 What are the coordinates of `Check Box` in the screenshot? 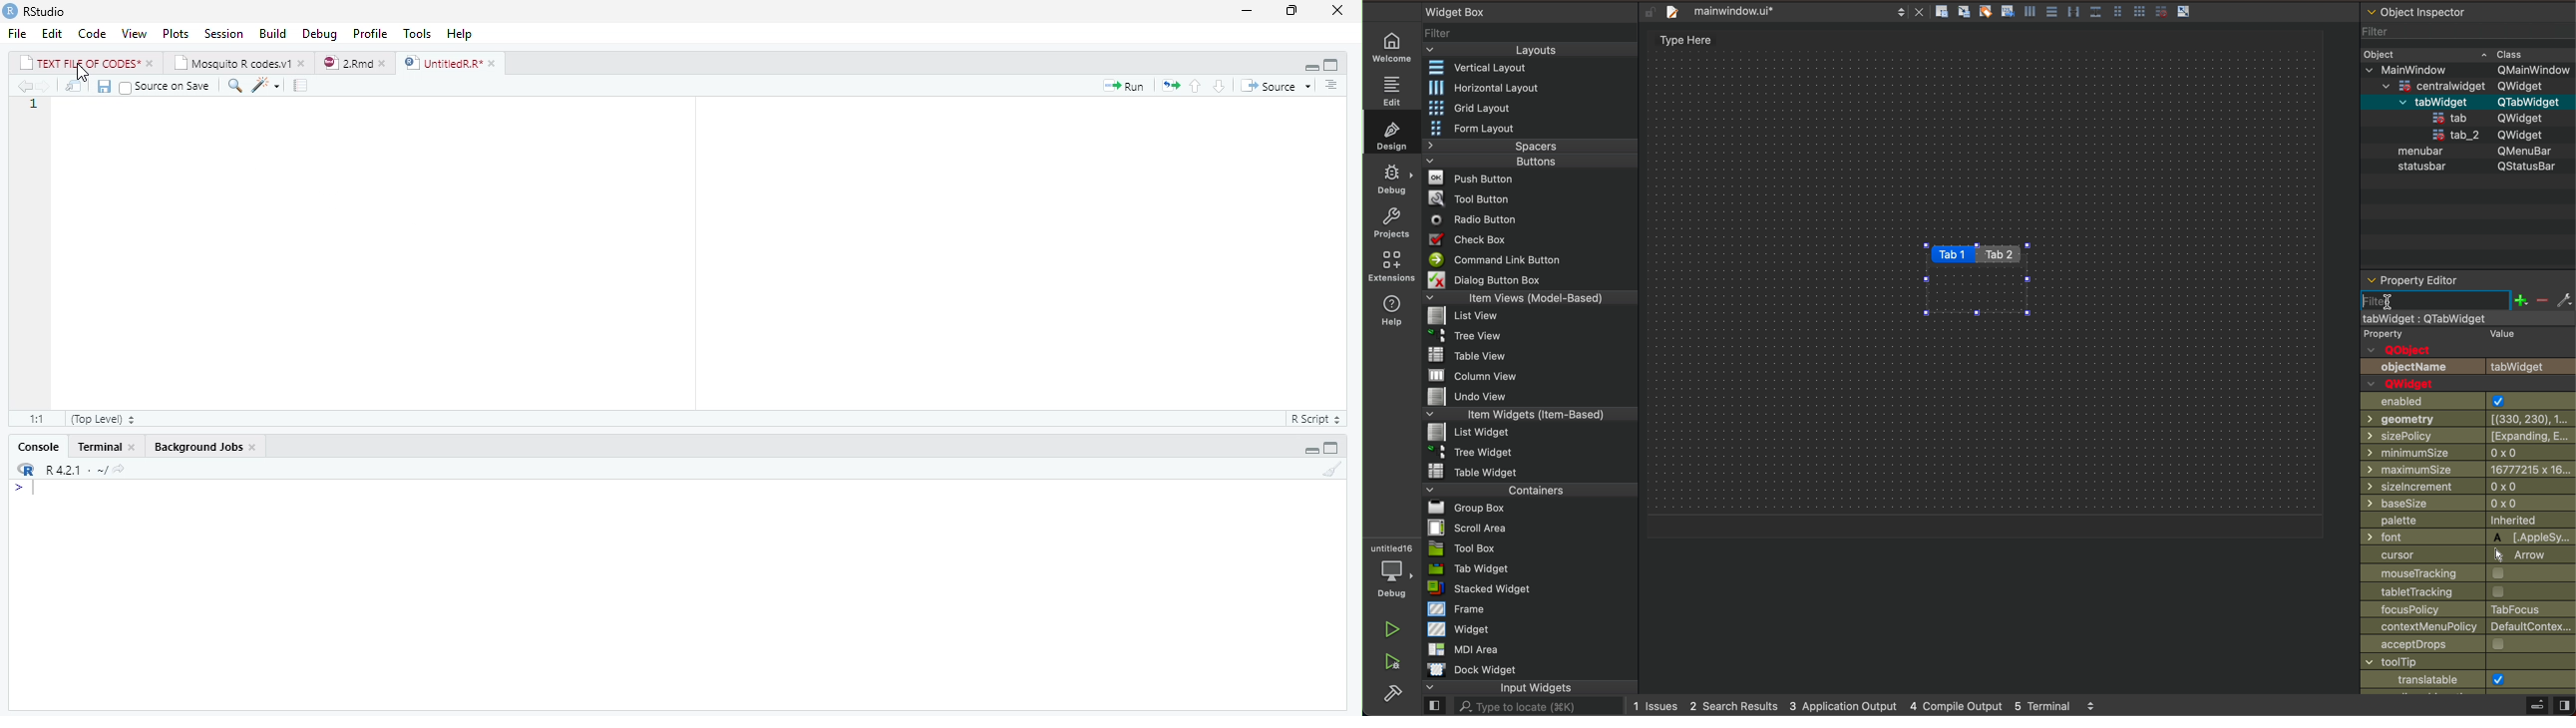 It's located at (1469, 238).